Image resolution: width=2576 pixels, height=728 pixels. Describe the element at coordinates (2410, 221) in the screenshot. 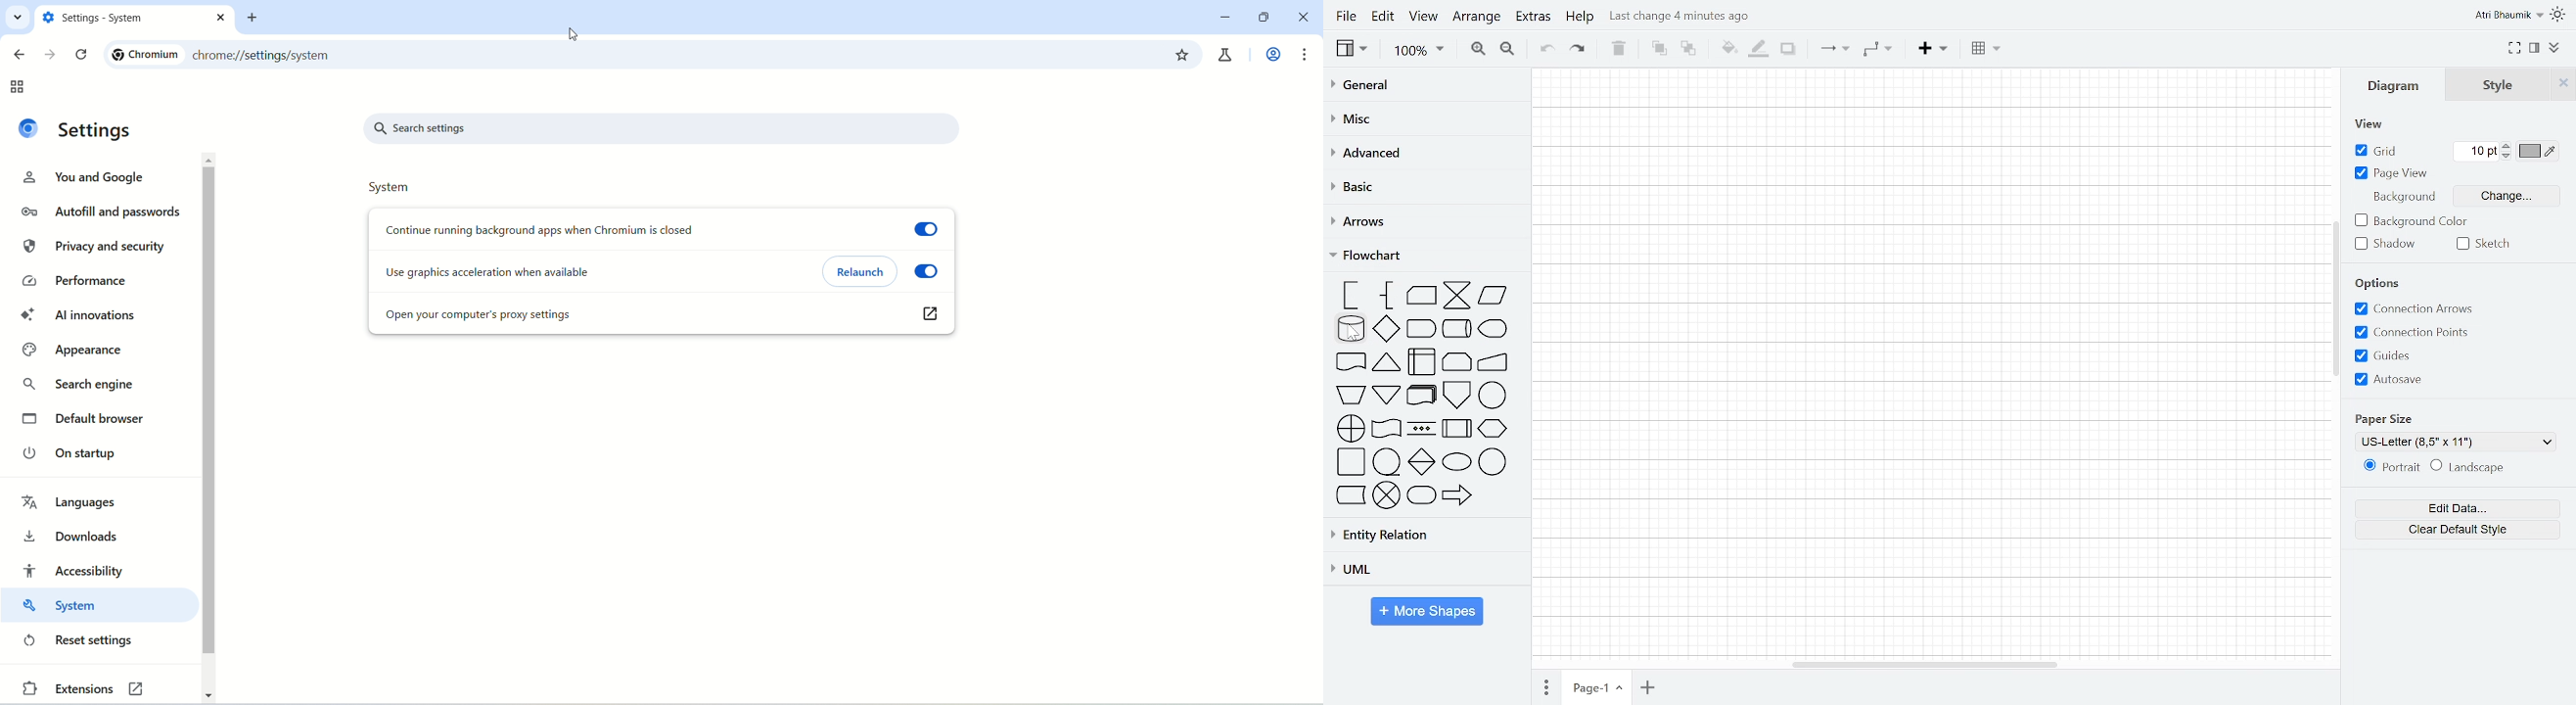

I see `BAckground color` at that location.